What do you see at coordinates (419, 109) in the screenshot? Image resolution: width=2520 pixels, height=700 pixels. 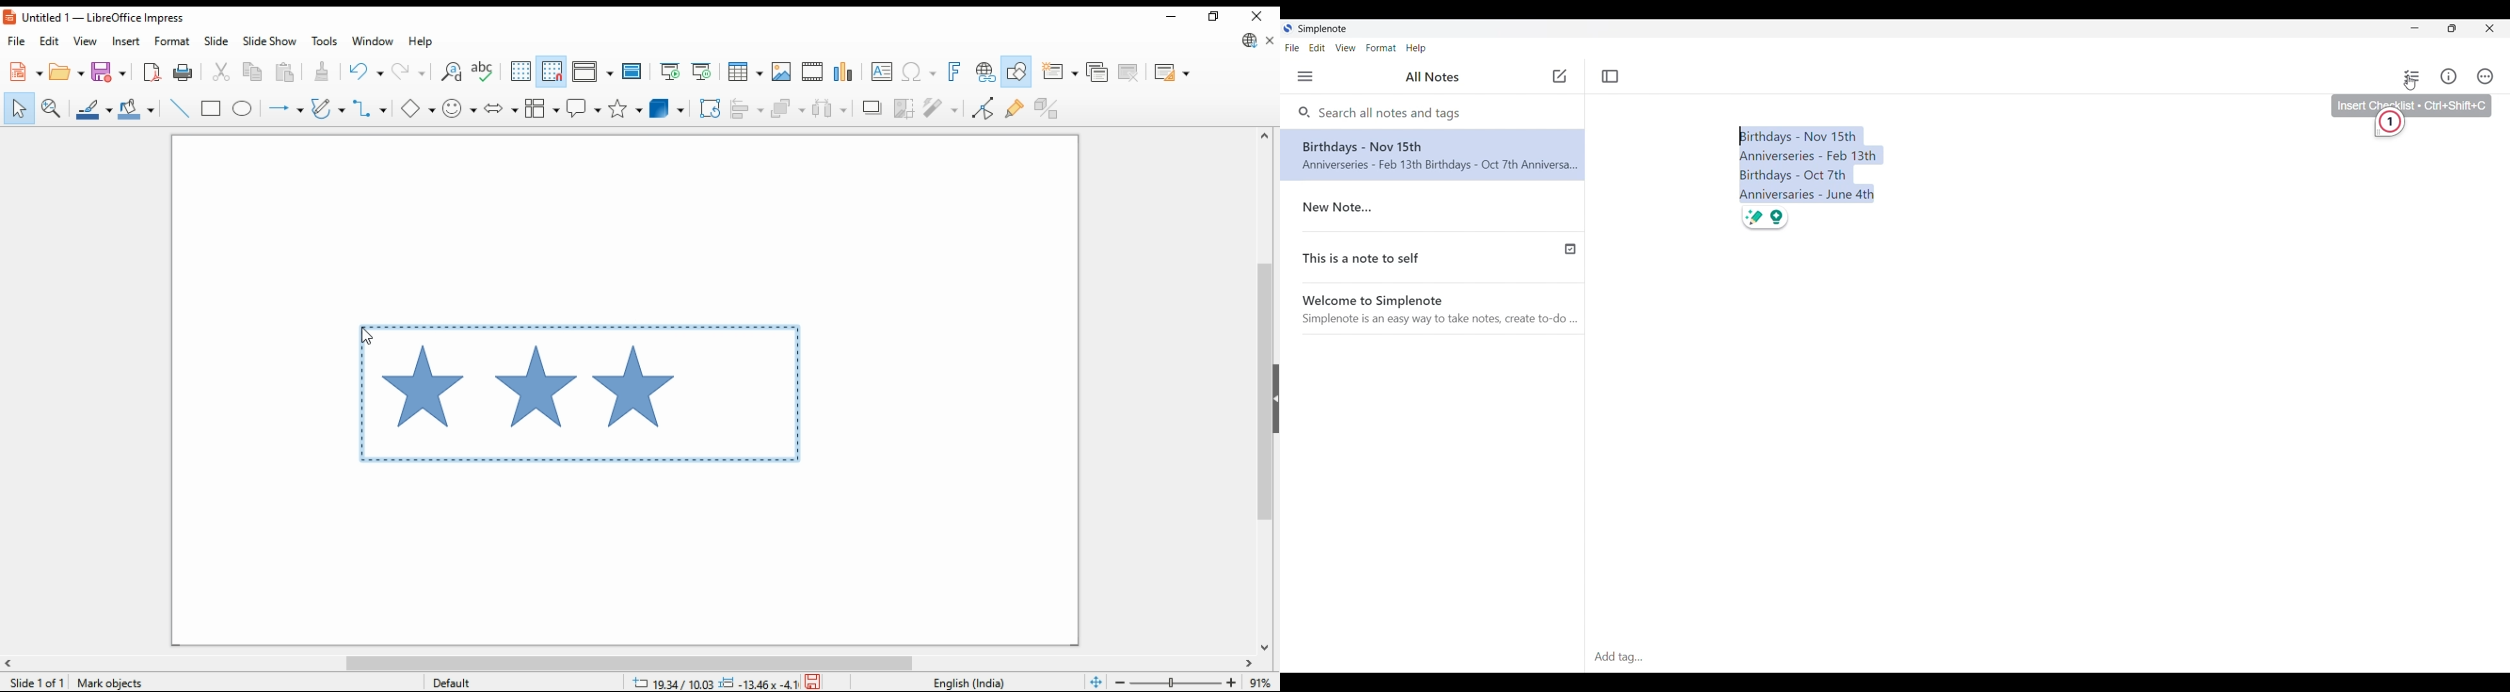 I see `simple shapes` at bounding box center [419, 109].